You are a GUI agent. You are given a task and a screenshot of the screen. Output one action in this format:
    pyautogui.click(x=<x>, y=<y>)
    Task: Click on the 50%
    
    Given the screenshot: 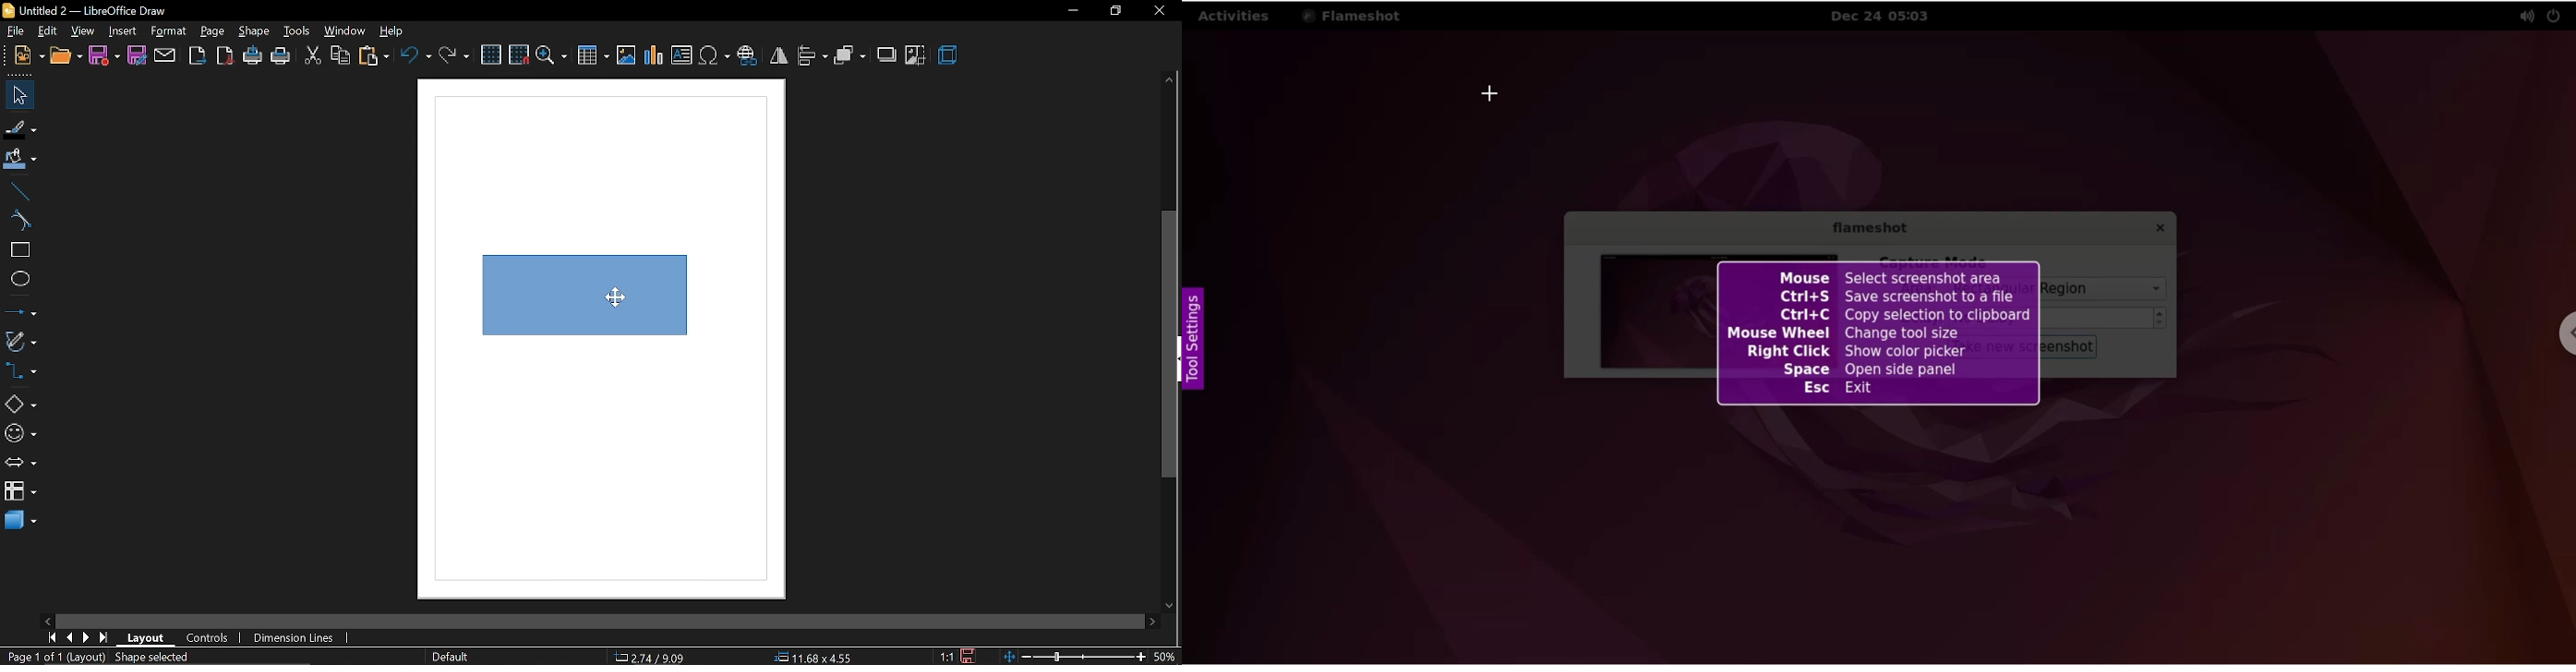 What is the action you would take?
    pyautogui.click(x=1167, y=657)
    